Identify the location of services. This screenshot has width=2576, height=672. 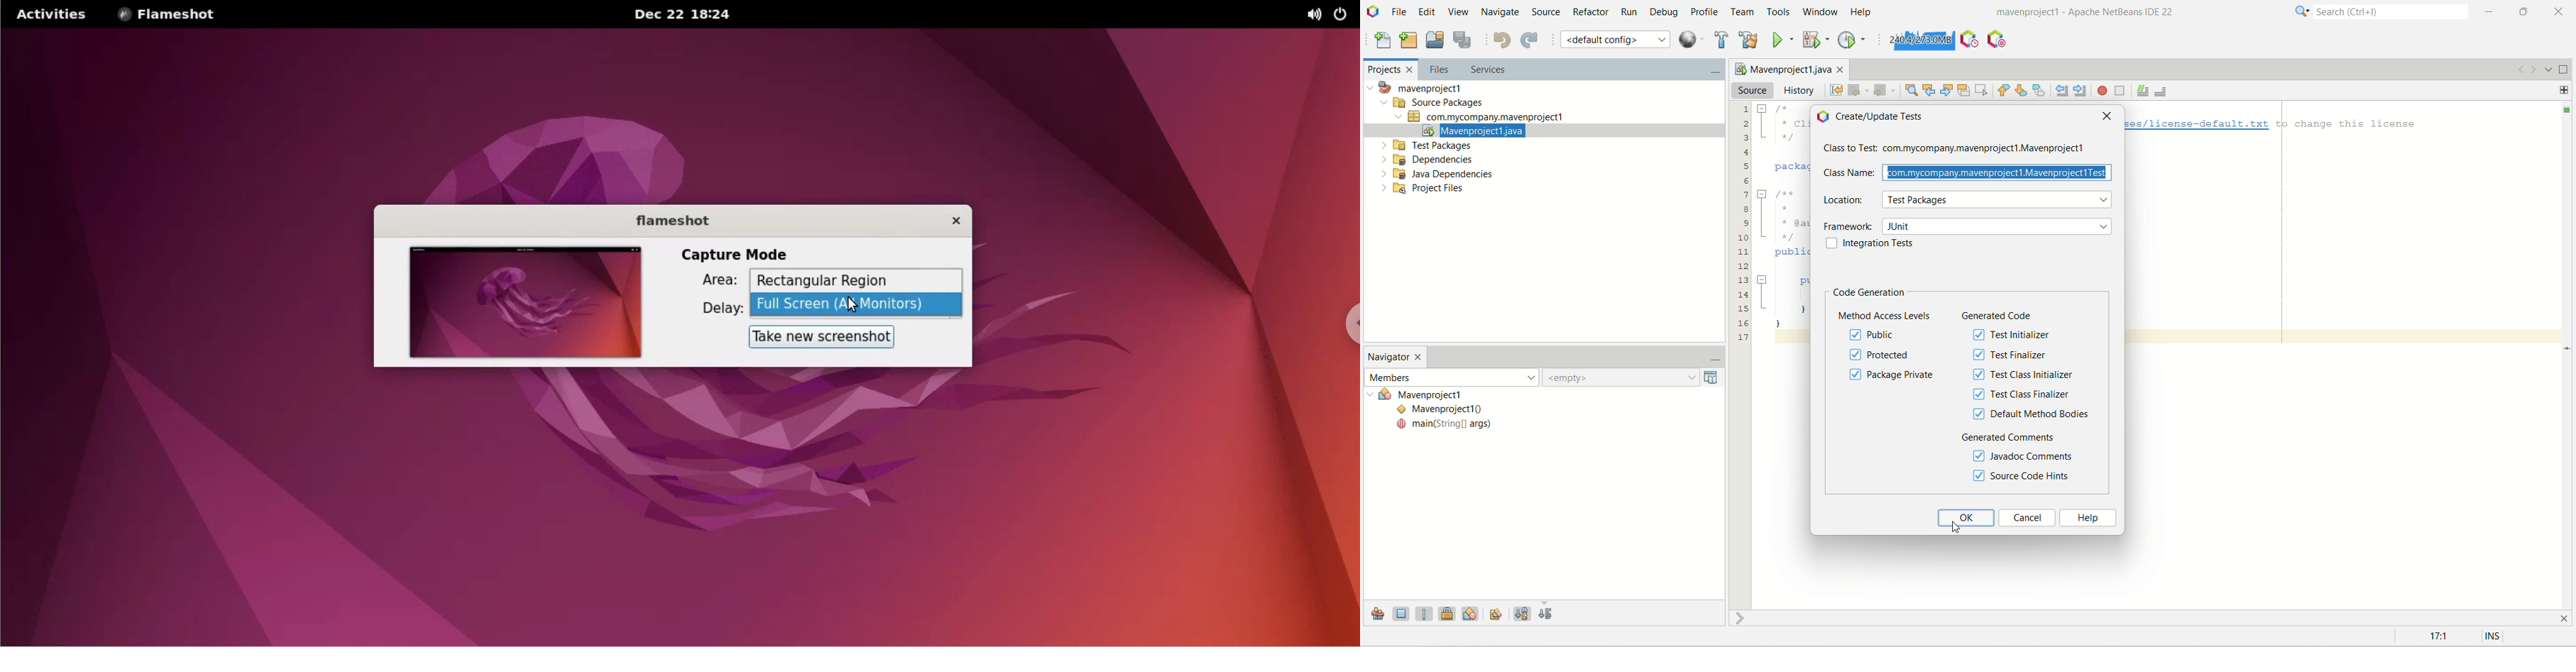
(1590, 71).